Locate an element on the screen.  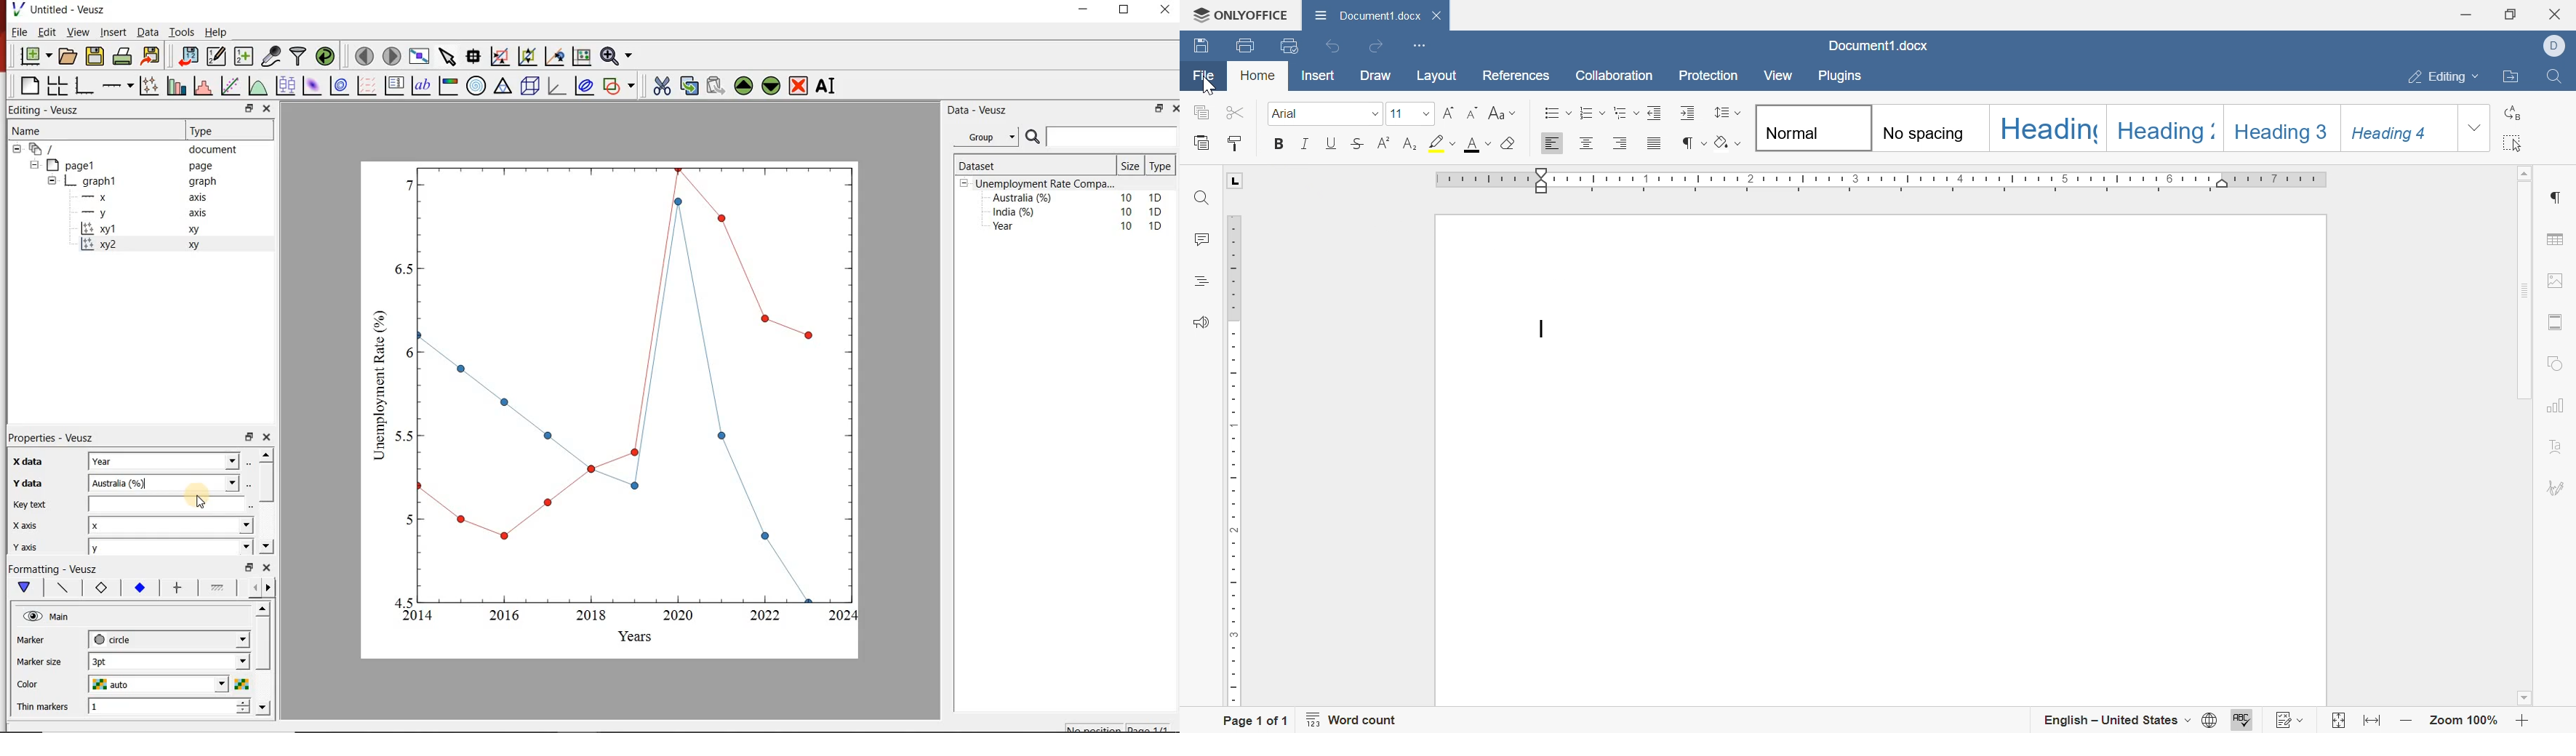
zoom in is located at coordinates (2521, 722).